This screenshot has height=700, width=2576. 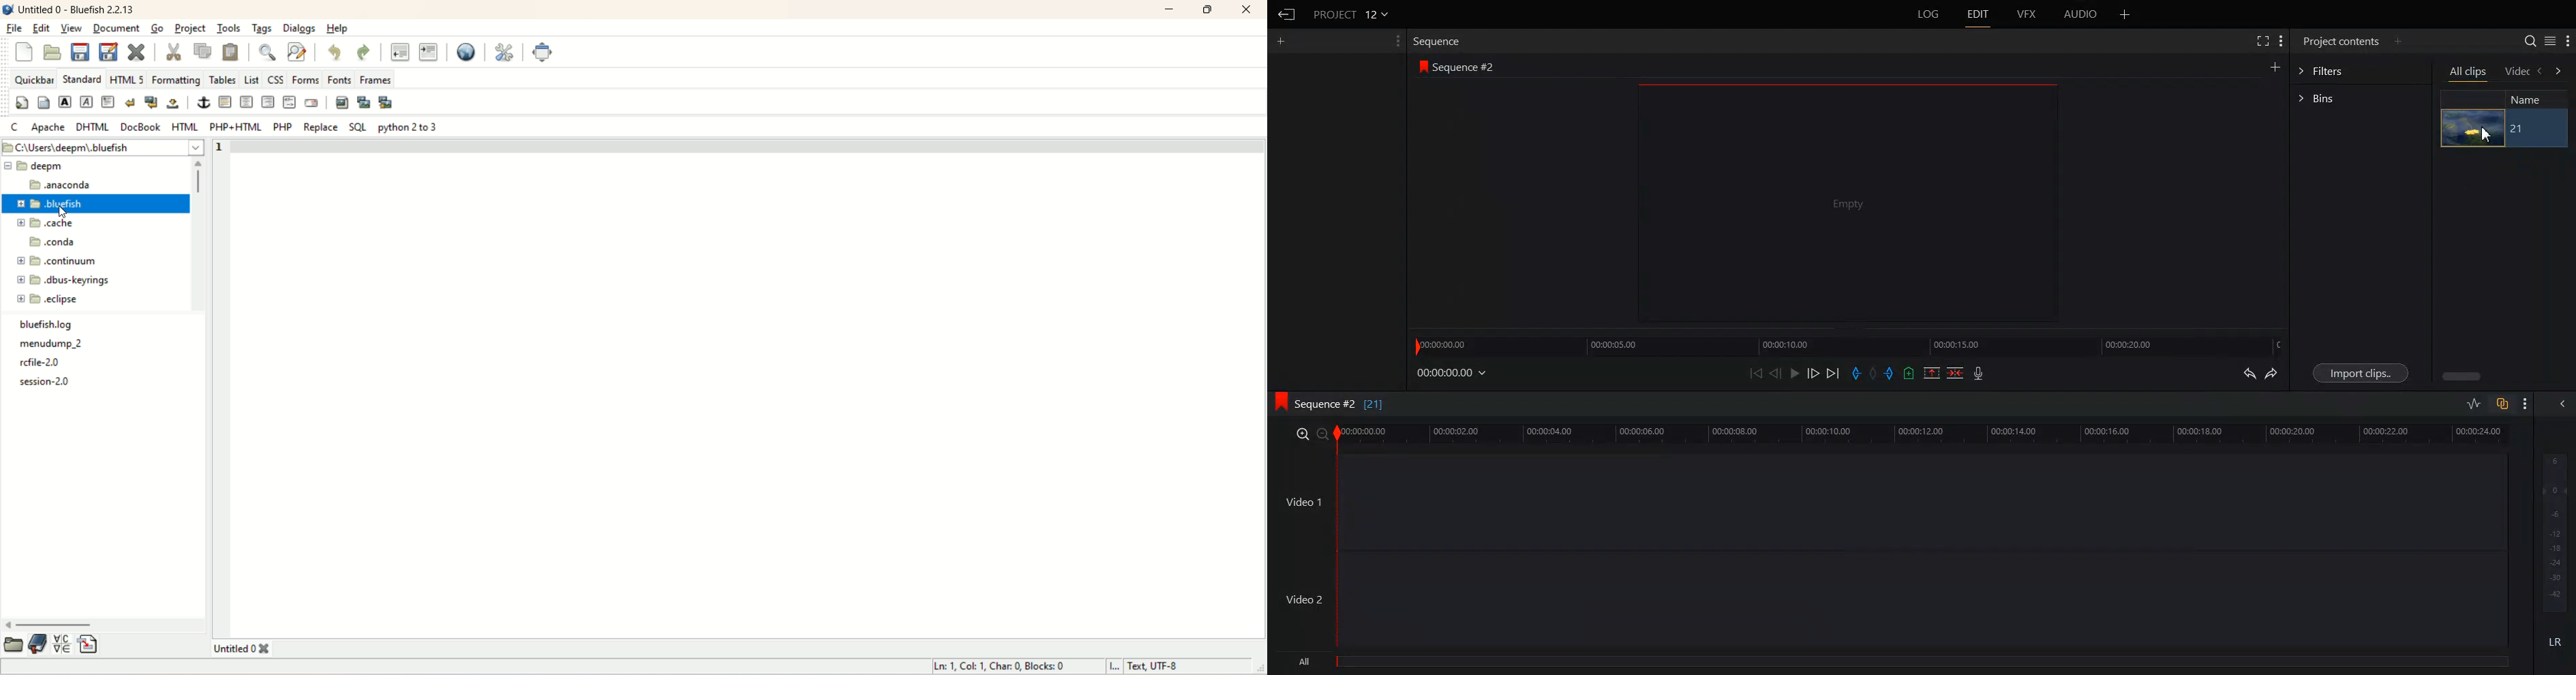 What do you see at coordinates (192, 30) in the screenshot?
I see `project` at bounding box center [192, 30].